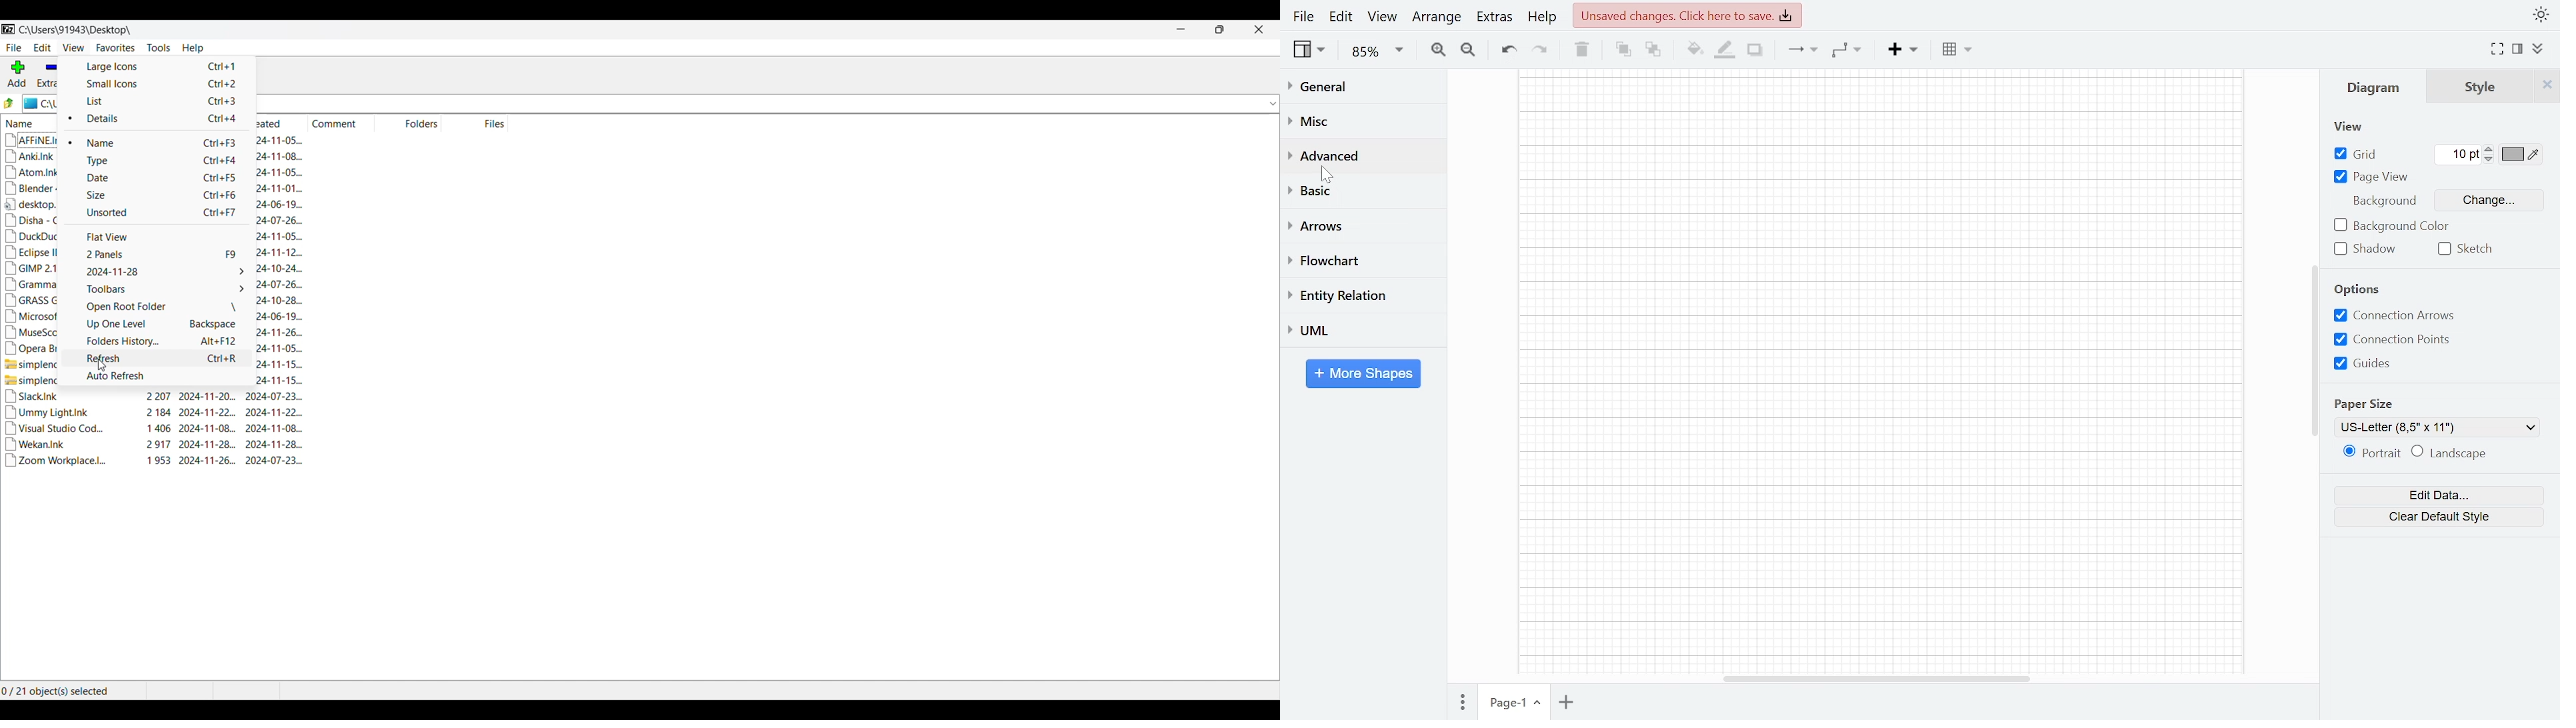 This screenshot has height=728, width=2576. What do you see at coordinates (159, 428) in the screenshot?
I see `Visual Studio Cod... 1406 2024-11-08.. 2024-11-08...` at bounding box center [159, 428].